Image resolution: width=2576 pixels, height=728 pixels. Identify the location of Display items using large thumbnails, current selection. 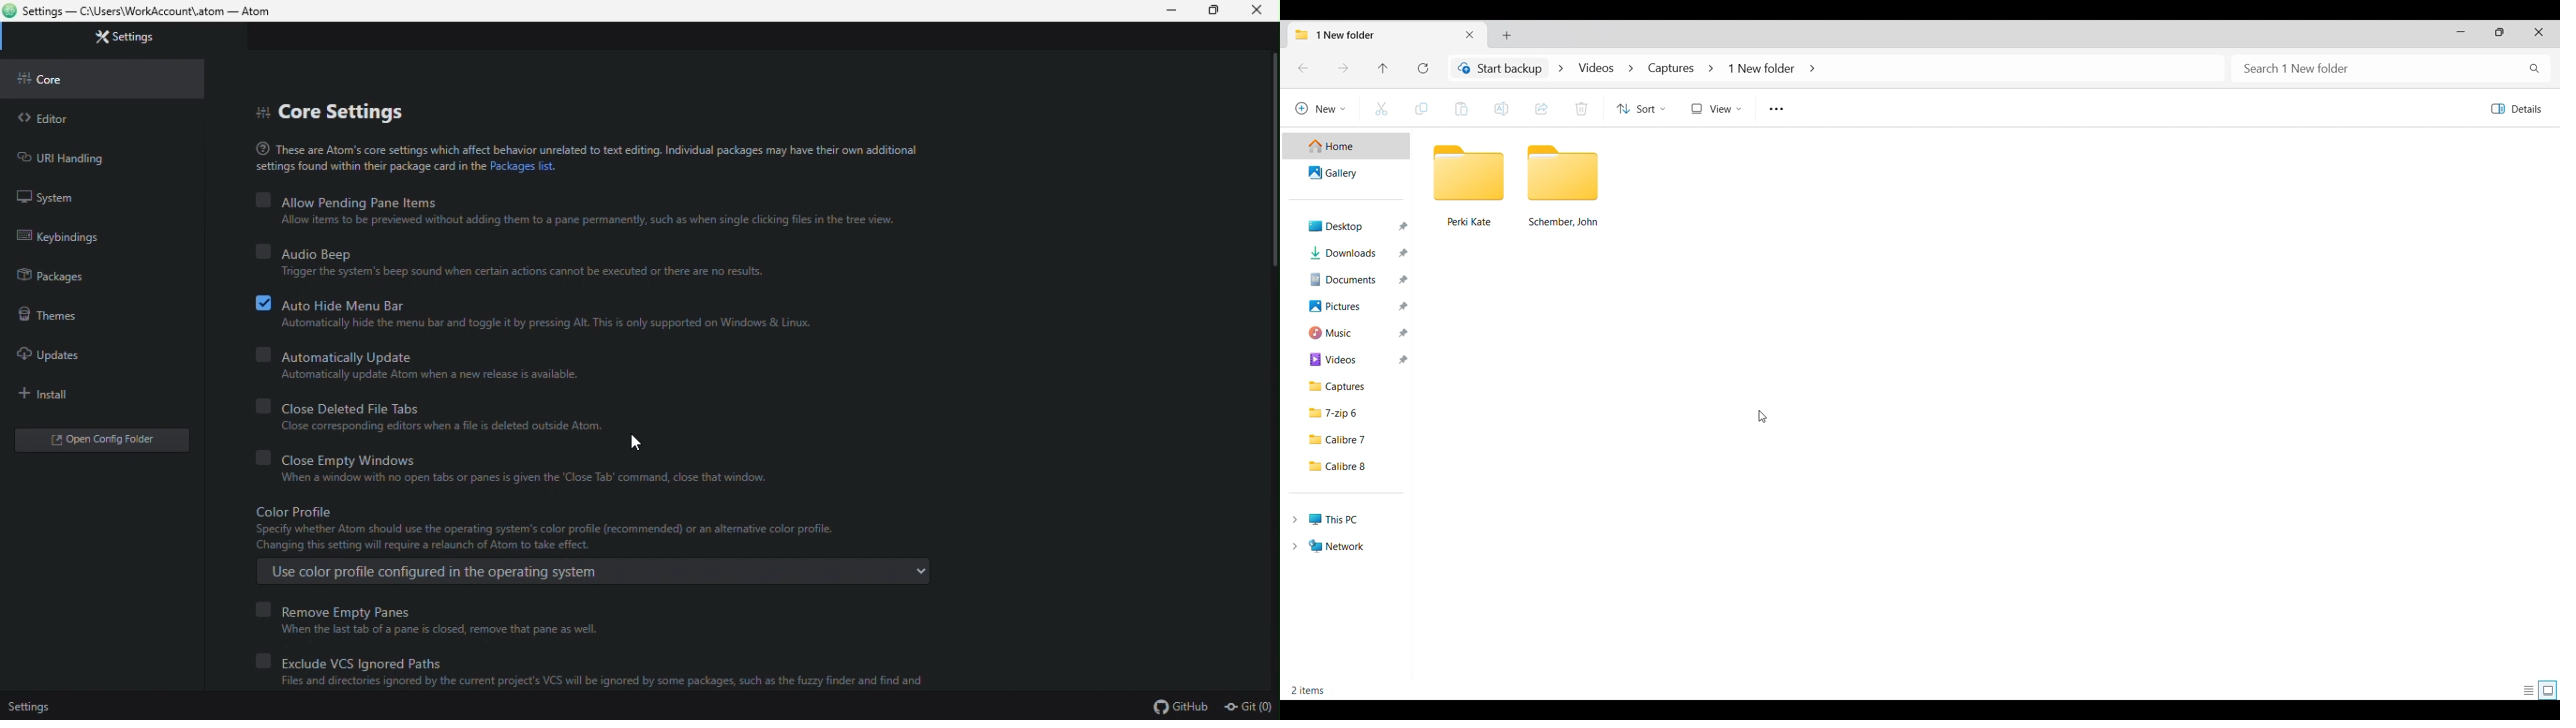
(2548, 690).